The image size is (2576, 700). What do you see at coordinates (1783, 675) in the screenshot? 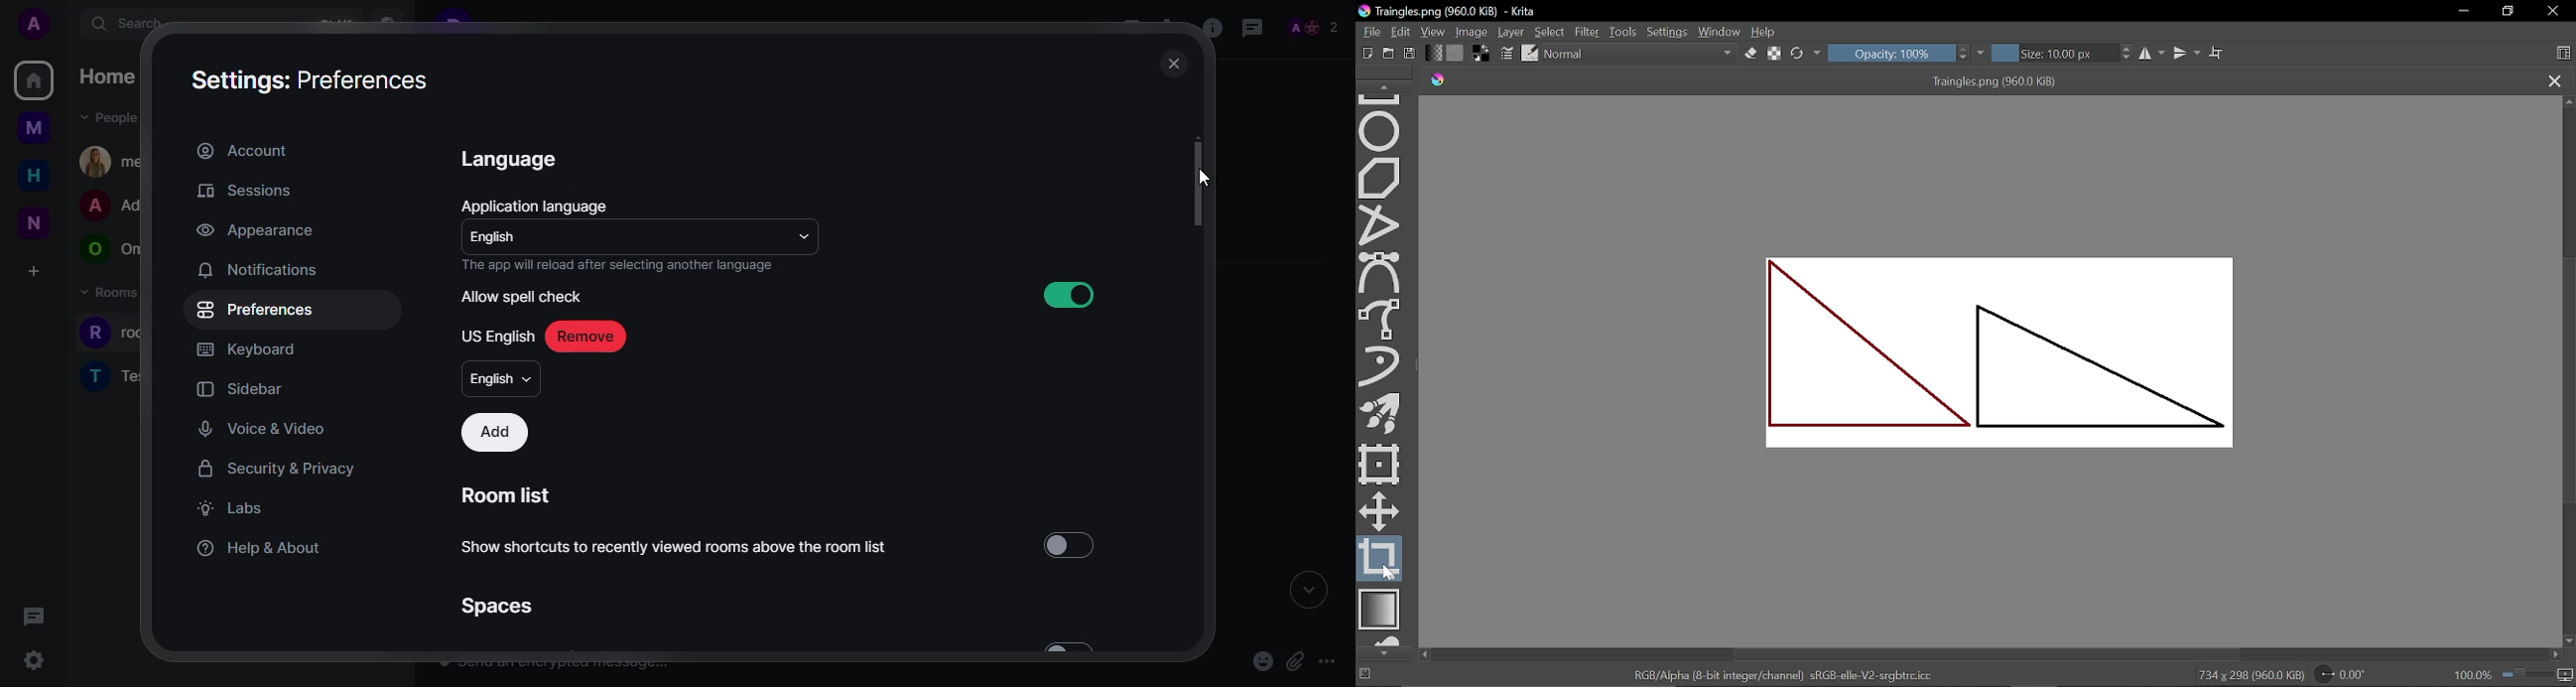
I see `"RGB/Alpha (8-bit integer/channel) sRGB-elle-V2-srgbtrc.icc` at bounding box center [1783, 675].